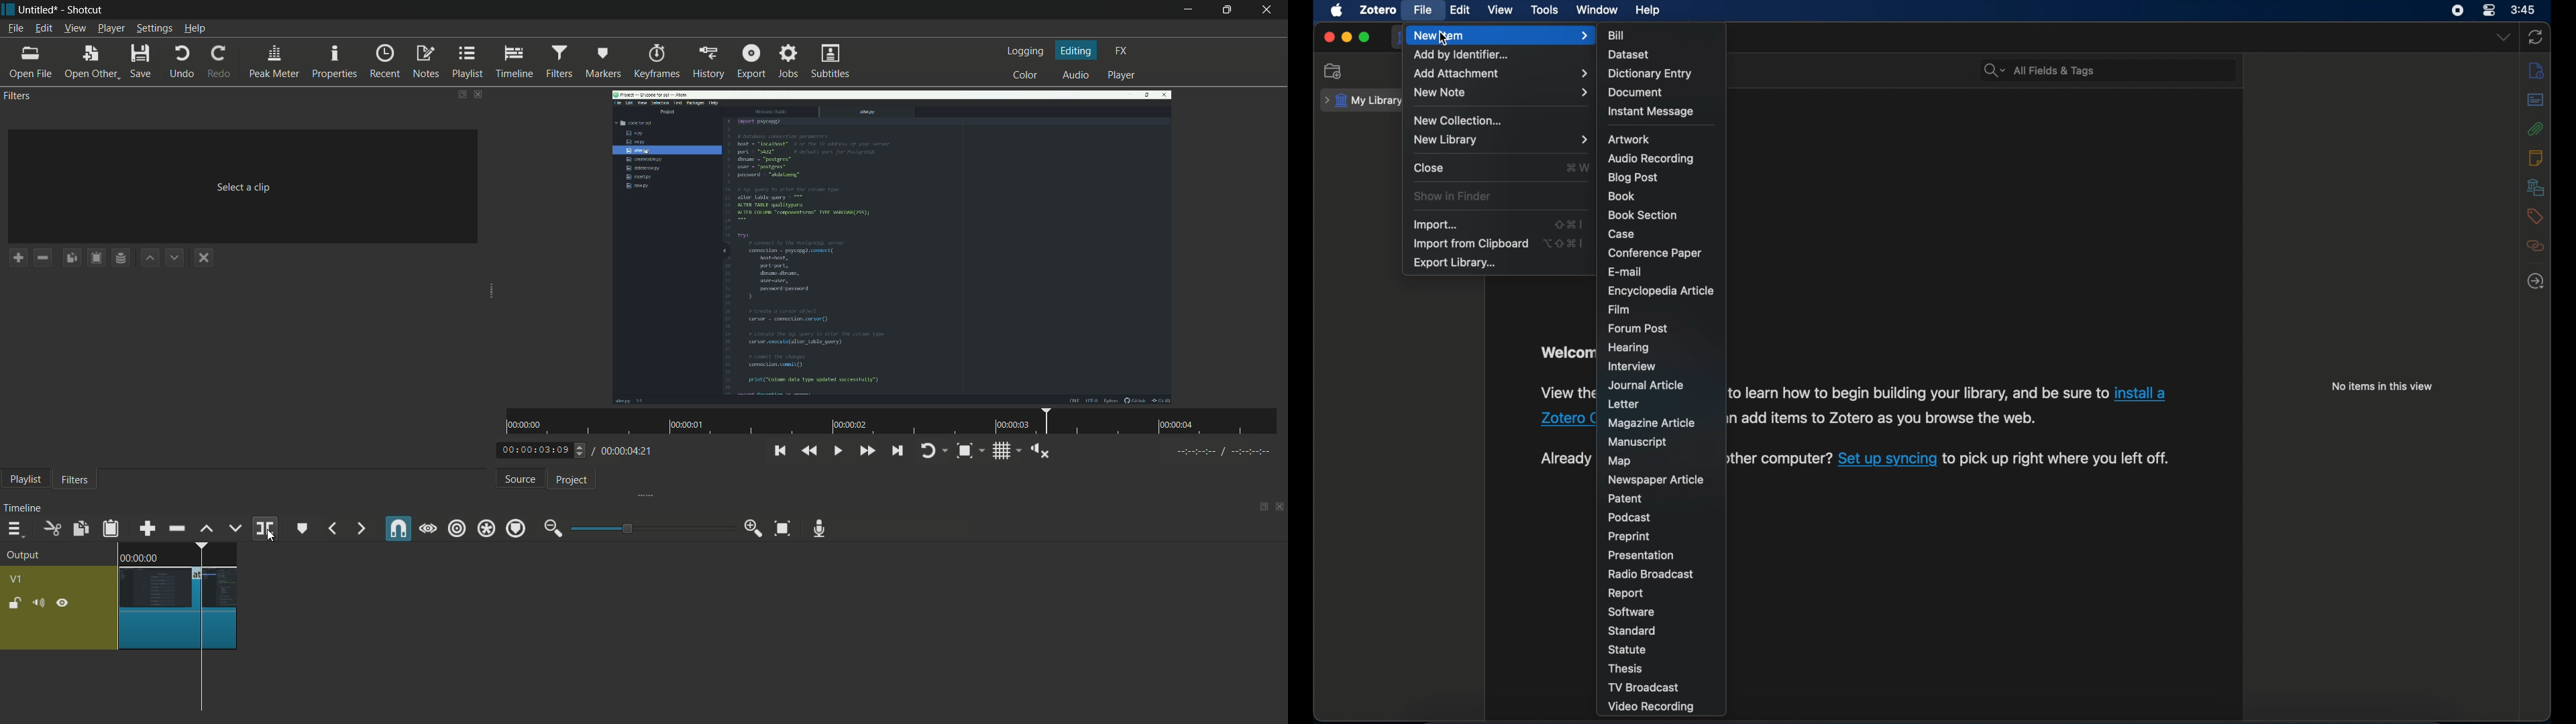 This screenshot has width=2576, height=728. Describe the element at coordinates (1269, 9) in the screenshot. I see `close app` at that location.